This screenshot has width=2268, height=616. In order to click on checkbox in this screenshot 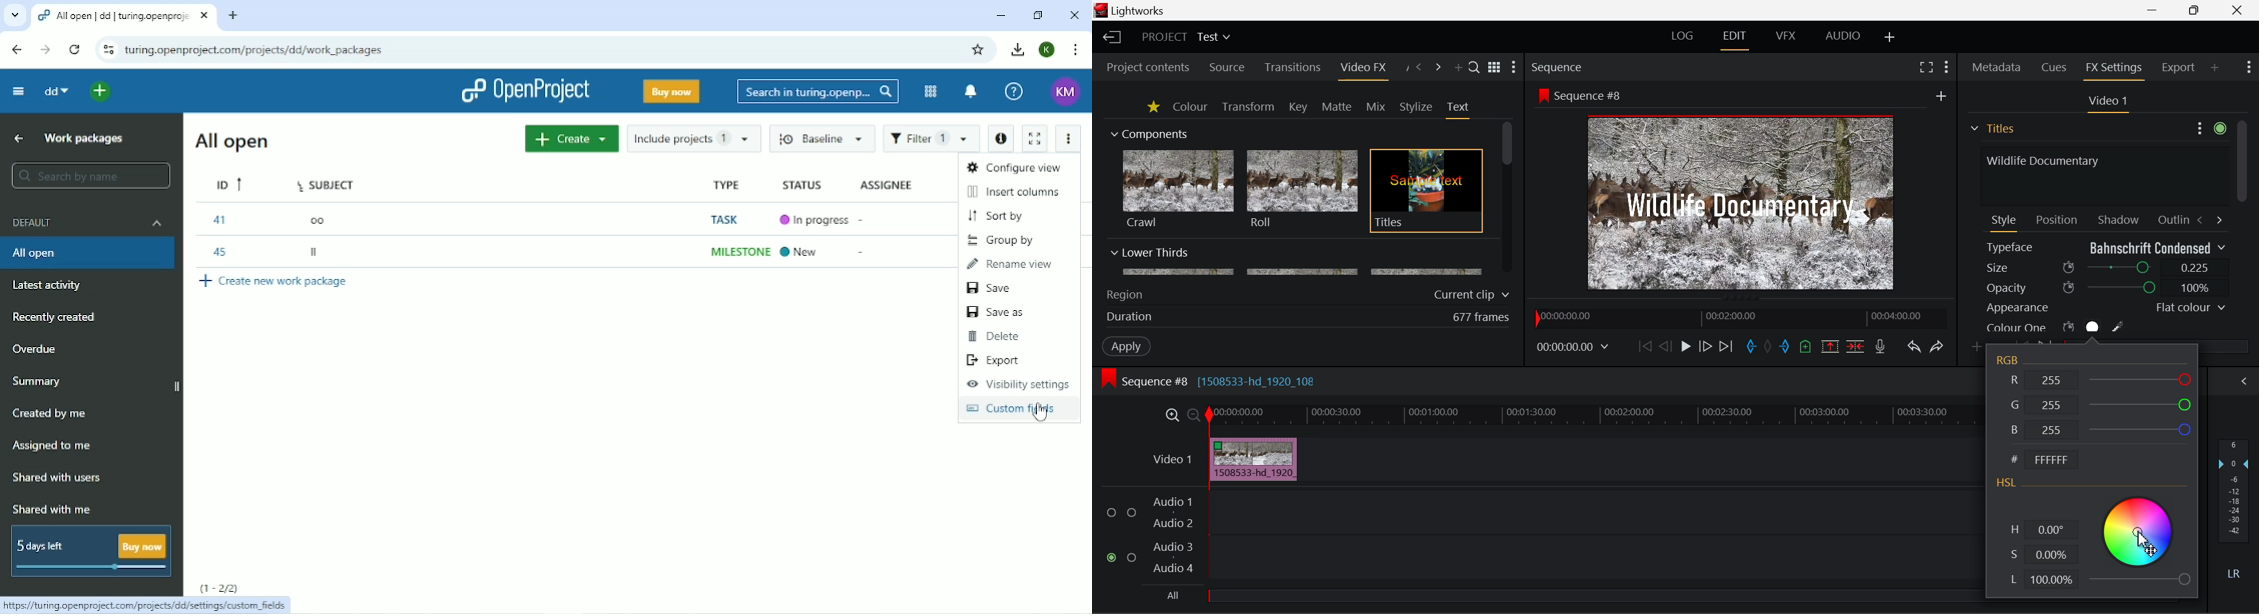, I will do `click(1132, 514)`.